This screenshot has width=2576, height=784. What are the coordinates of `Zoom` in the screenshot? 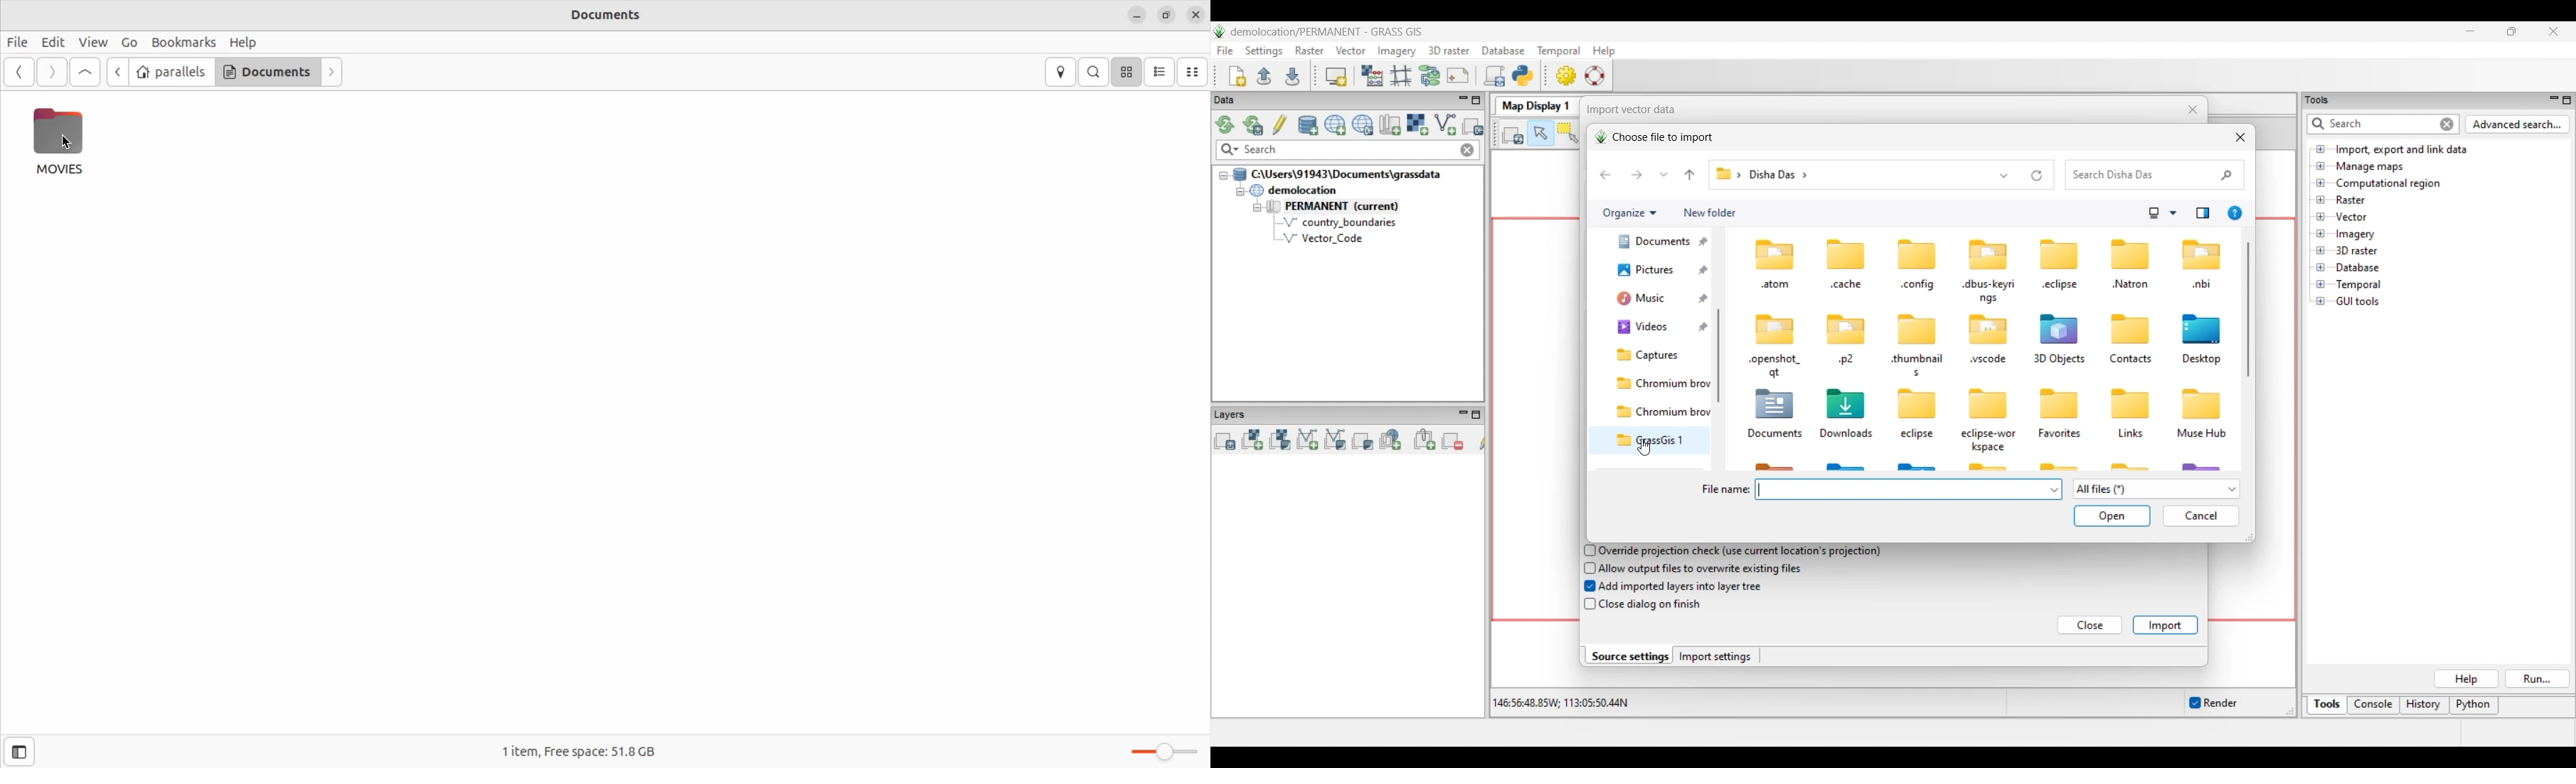 It's located at (1162, 752).